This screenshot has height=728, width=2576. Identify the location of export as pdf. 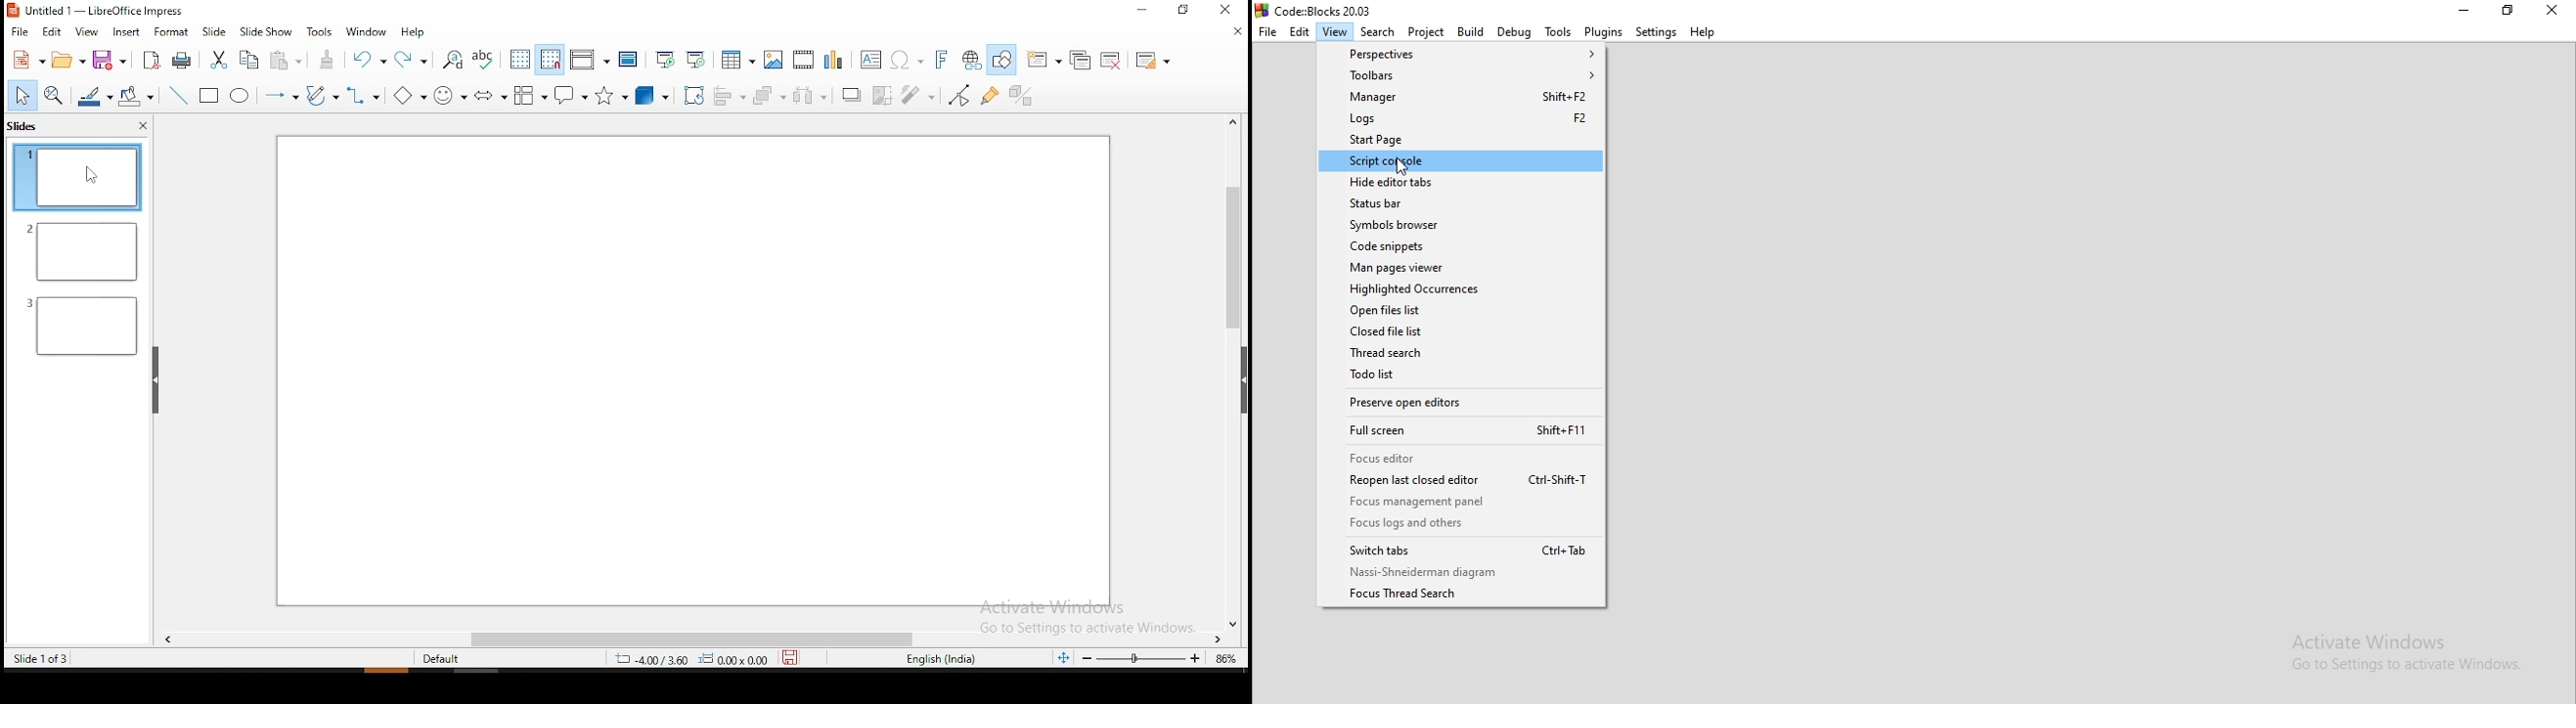
(150, 63).